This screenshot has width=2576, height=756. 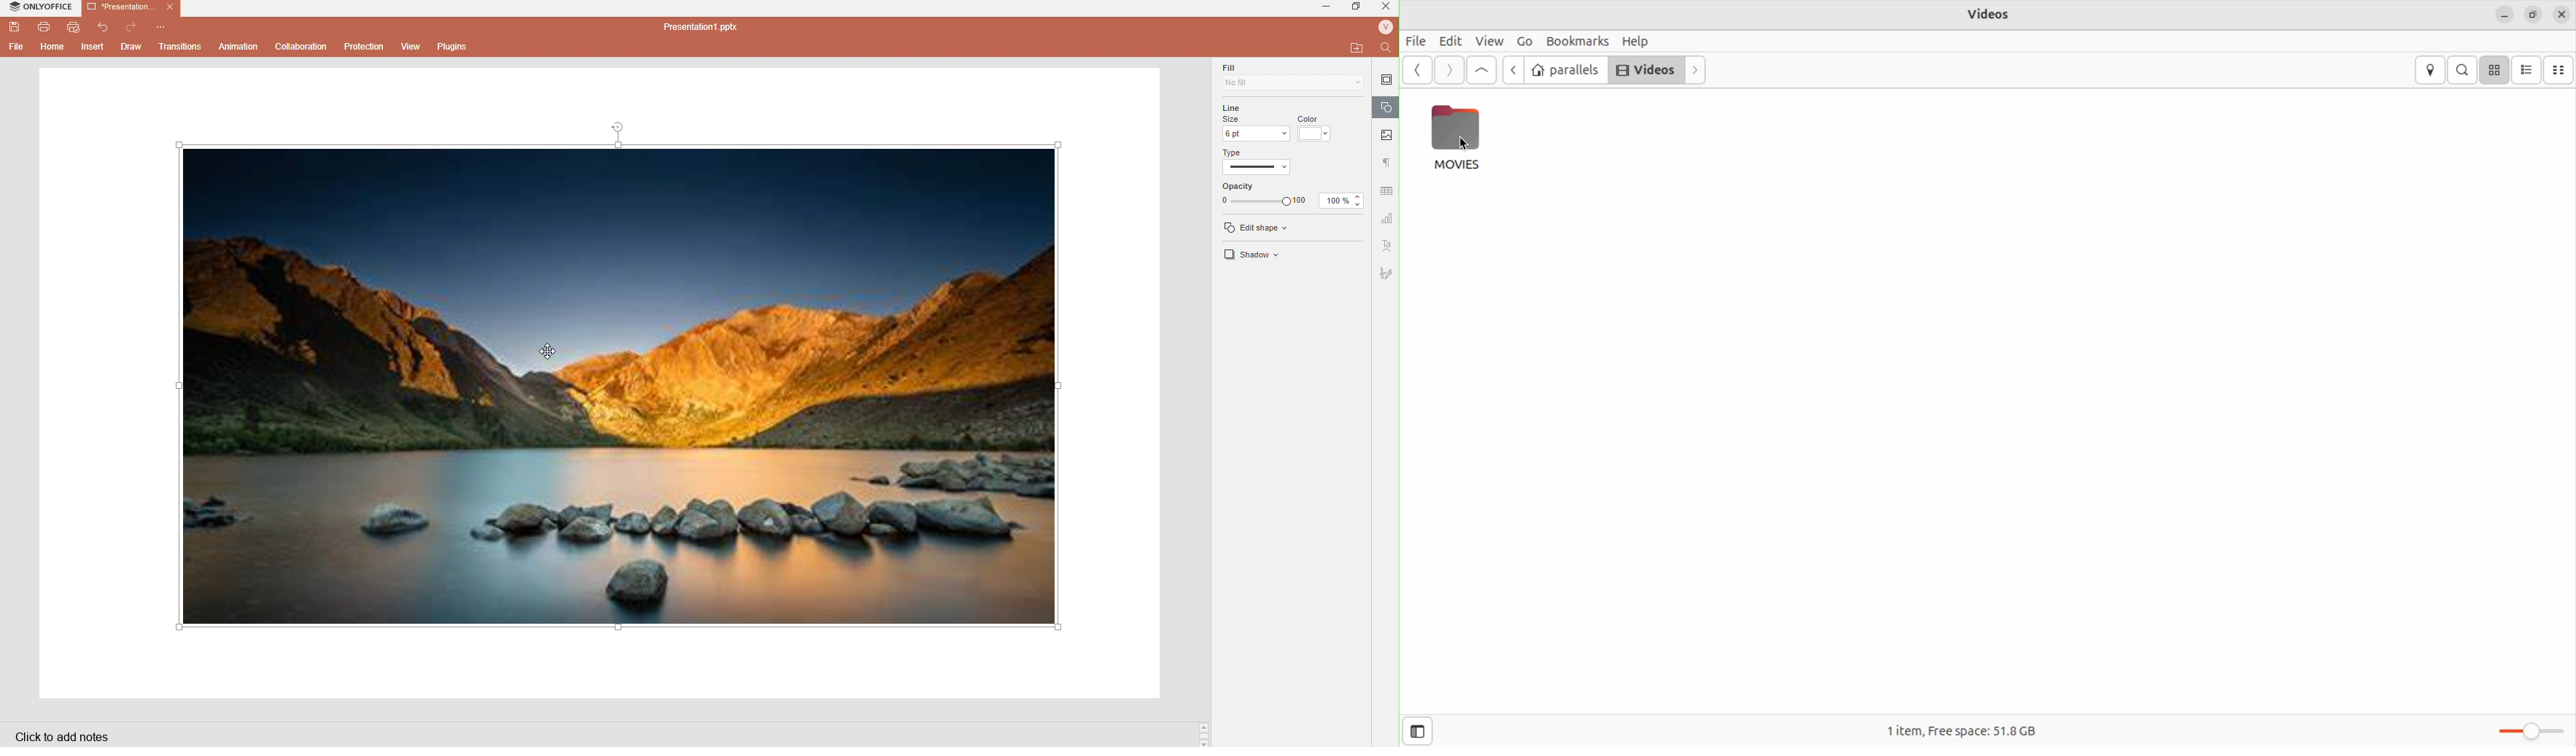 What do you see at coordinates (1385, 28) in the screenshot?
I see `User` at bounding box center [1385, 28].